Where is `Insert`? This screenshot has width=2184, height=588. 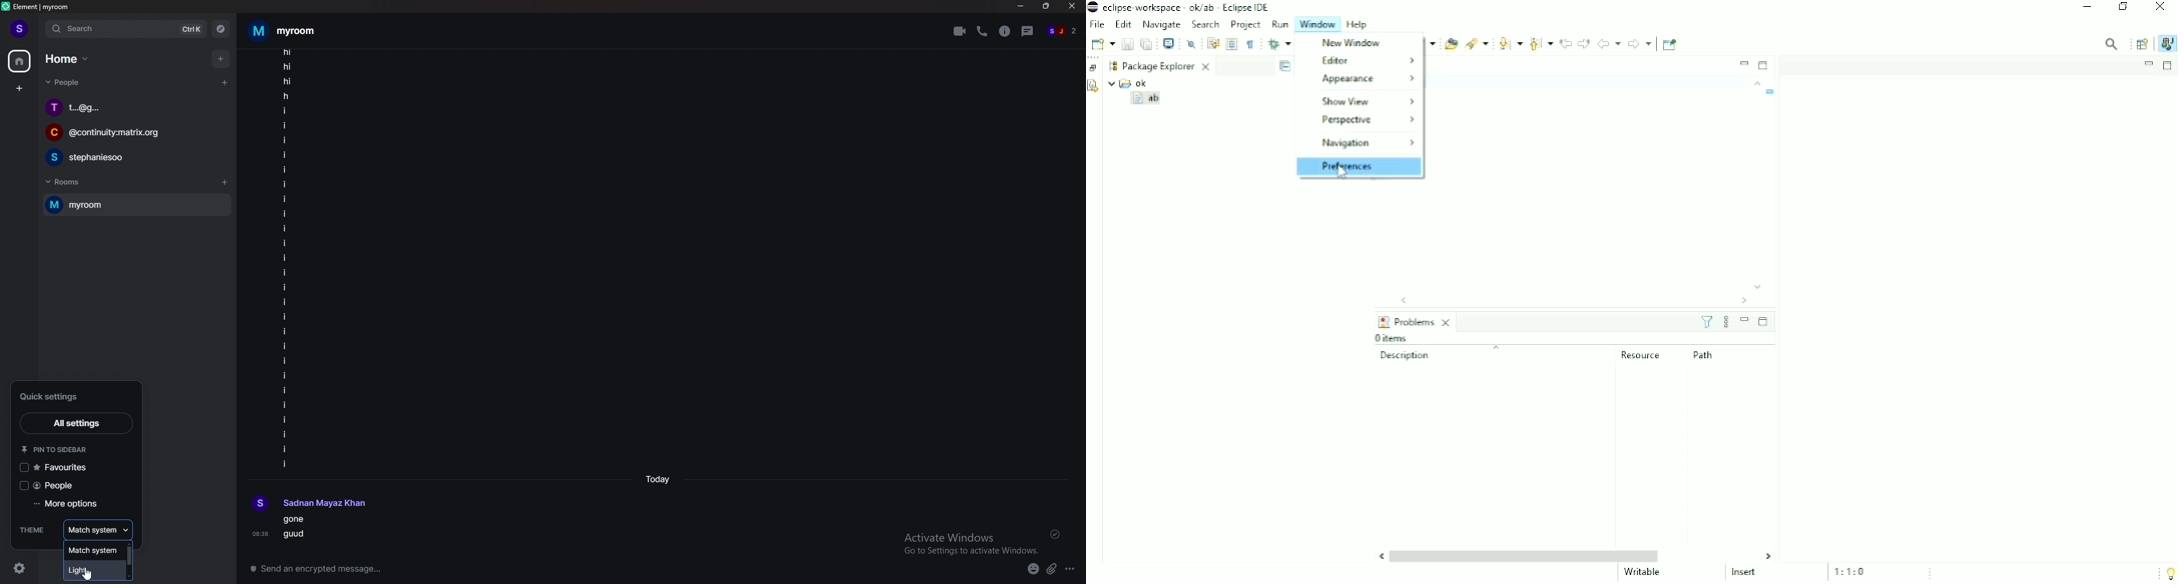
Insert is located at coordinates (1750, 574).